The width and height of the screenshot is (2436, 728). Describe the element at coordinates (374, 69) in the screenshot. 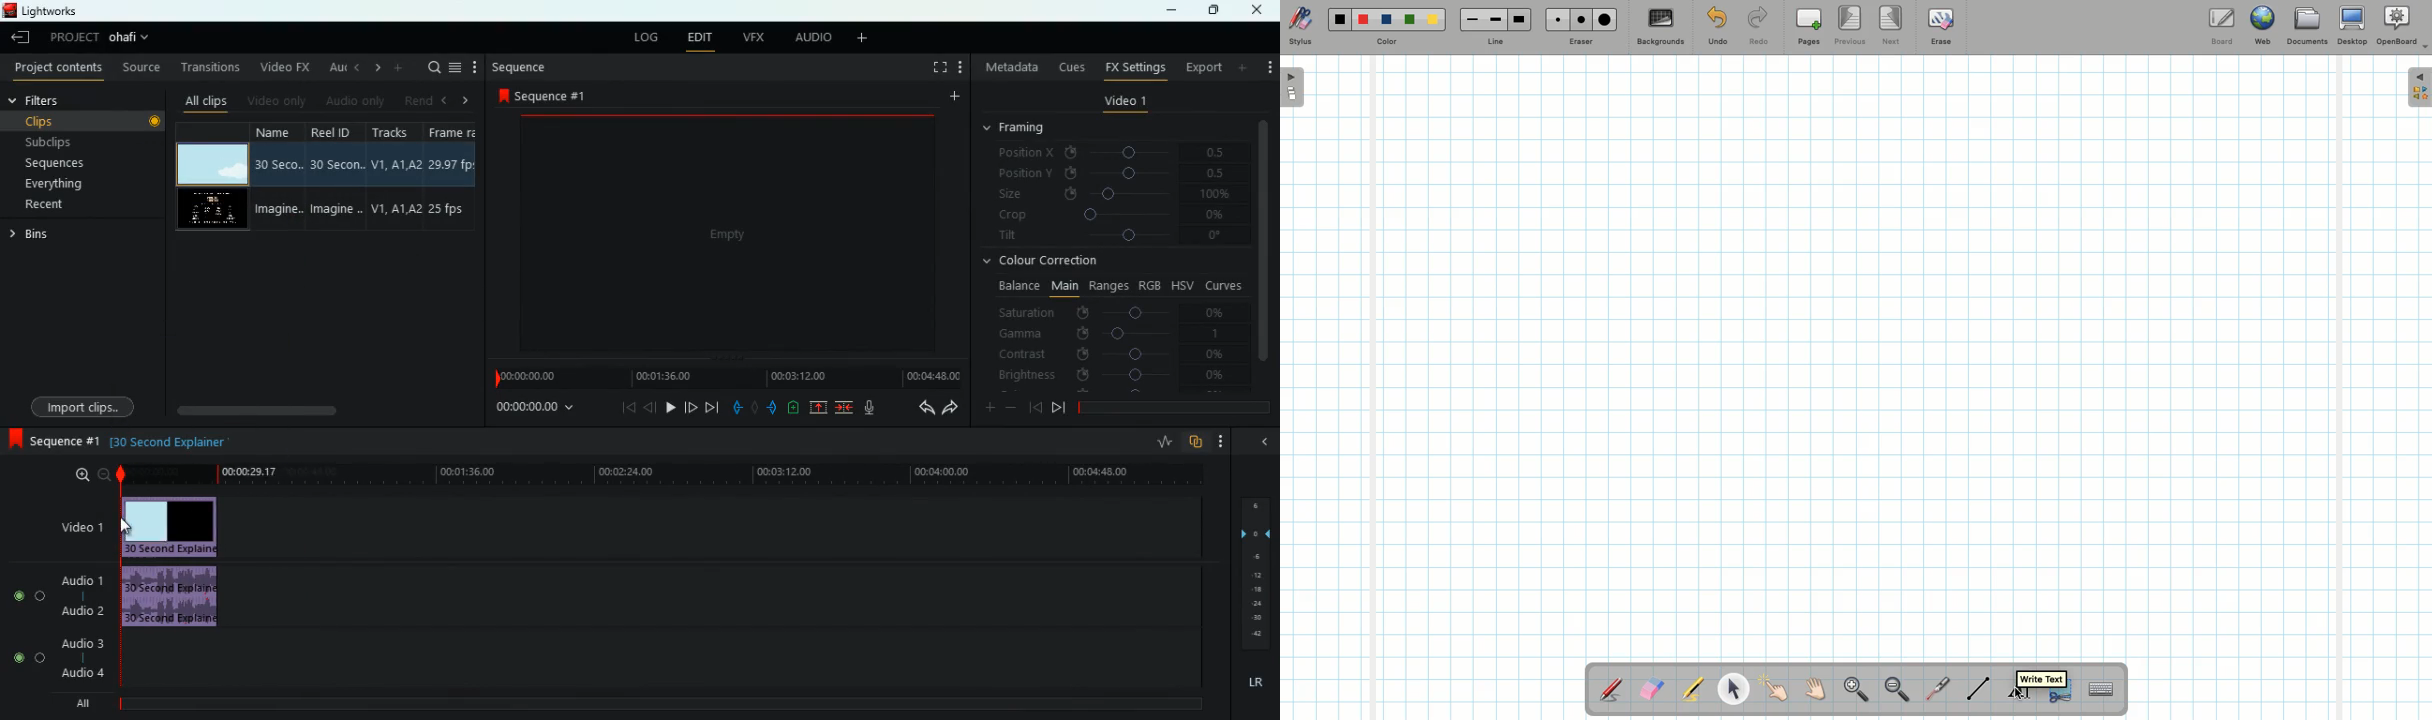

I see `right` at that location.